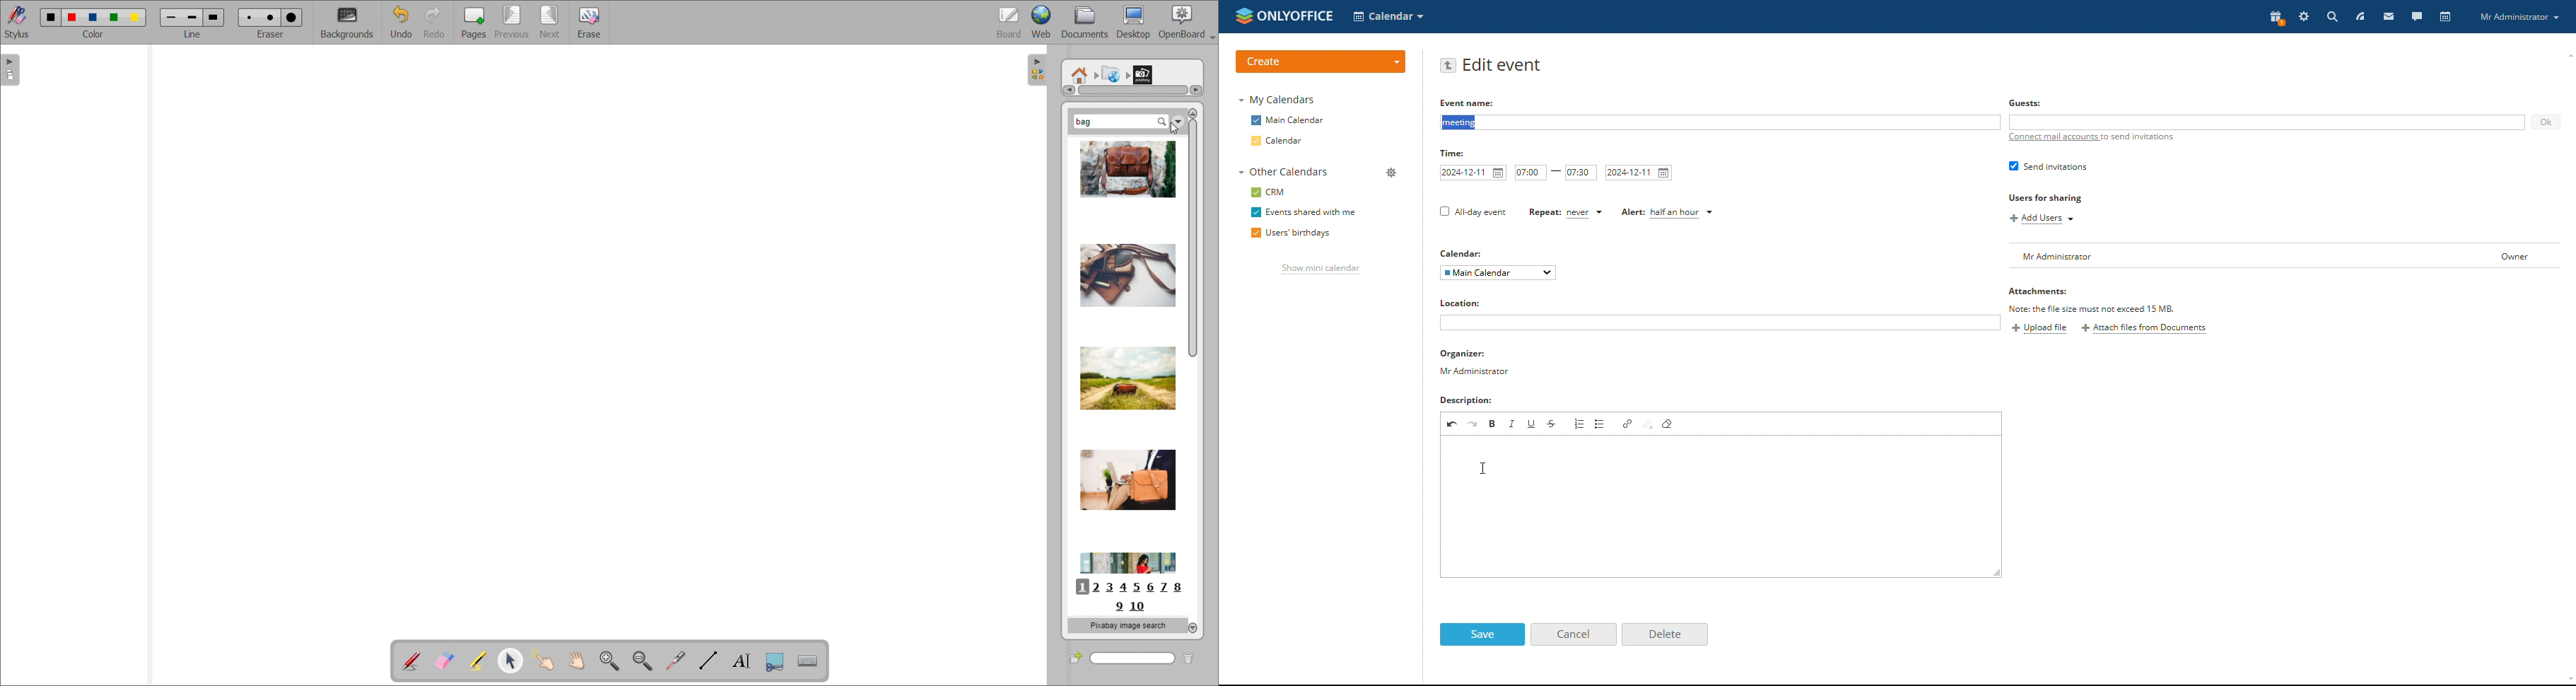 The height and width of the screenshot is (700, 2576). I want to click on add location, so click(1720, 322).